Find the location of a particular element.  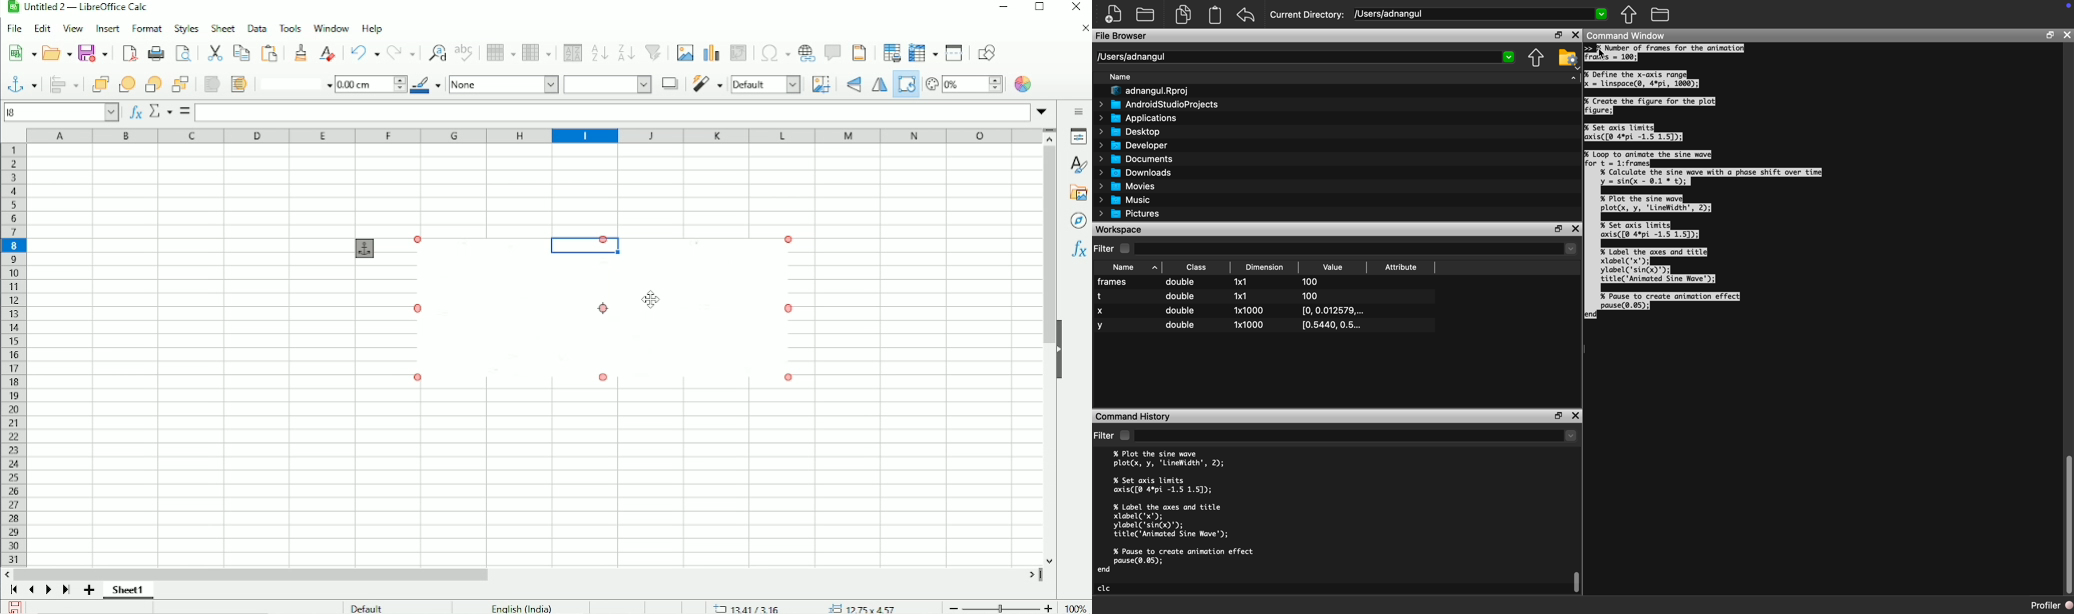

y double 1x1000 10.5440, 0.5... is located at coordinates (1230, 326).